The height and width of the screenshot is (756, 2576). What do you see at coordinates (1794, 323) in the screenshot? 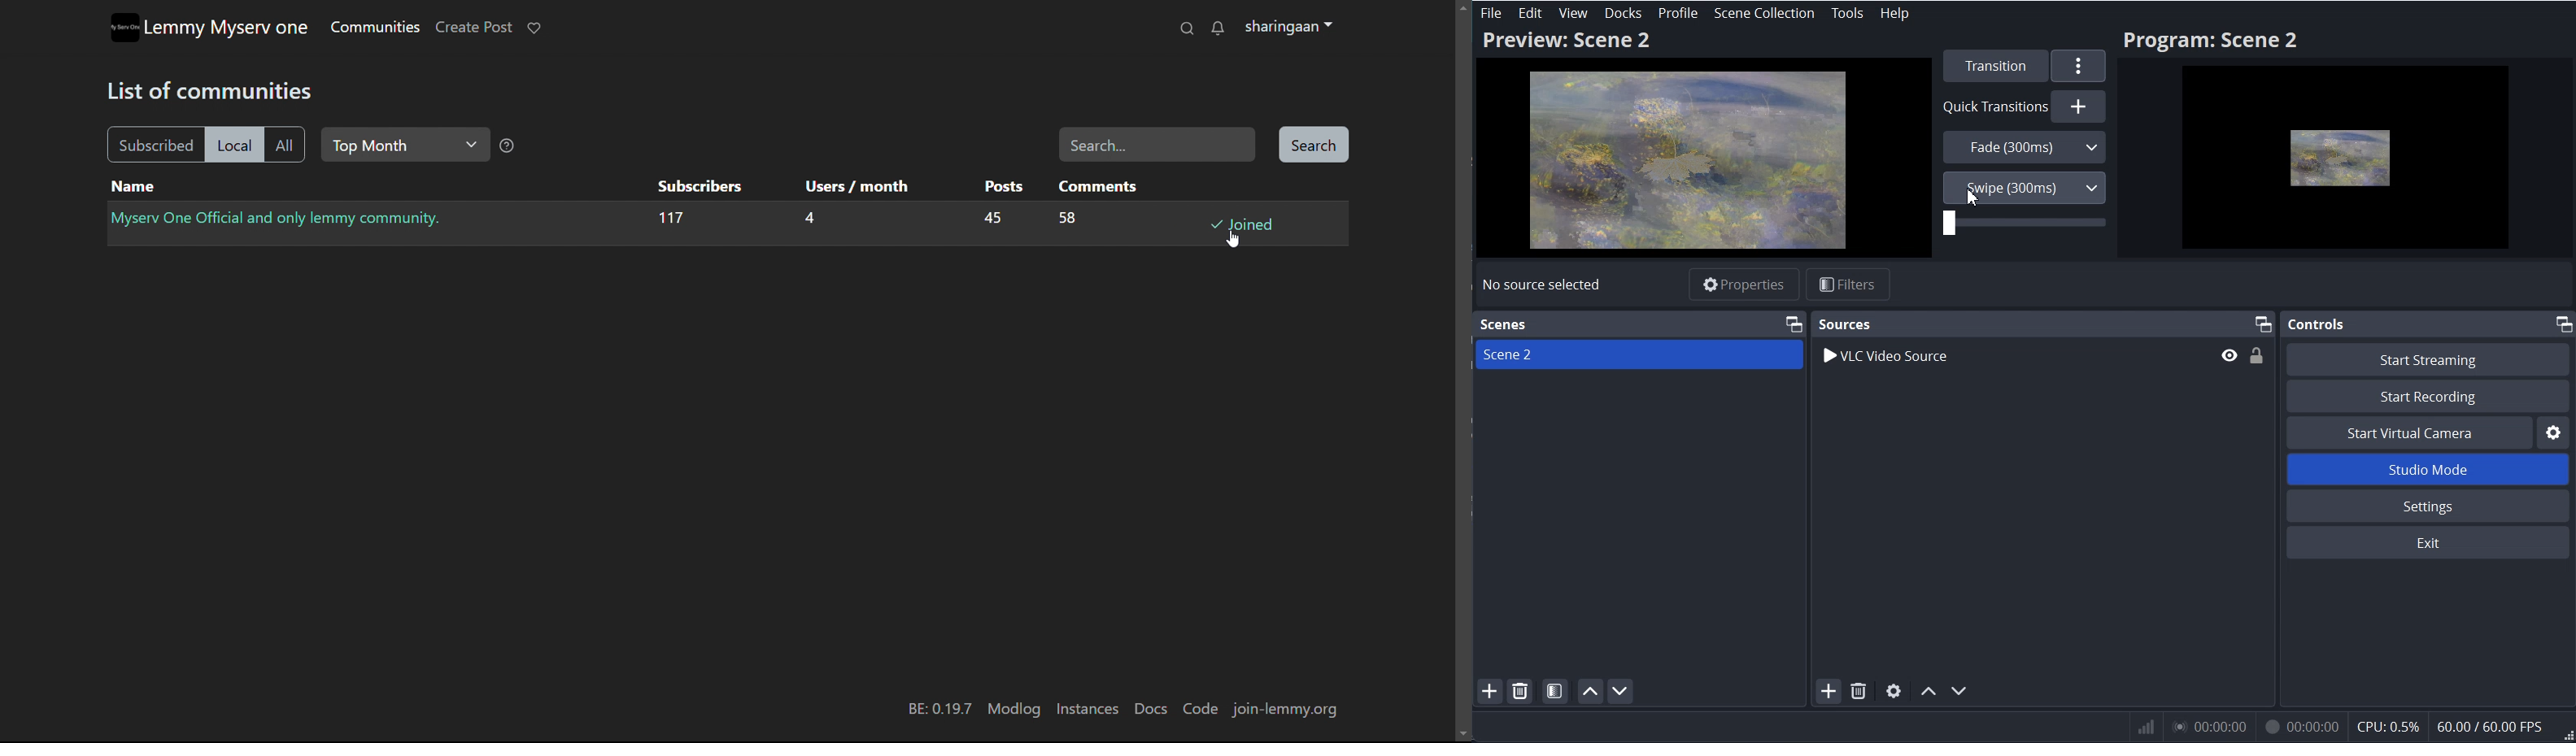
I see `Maximize` at bounding box center [1794, 323].